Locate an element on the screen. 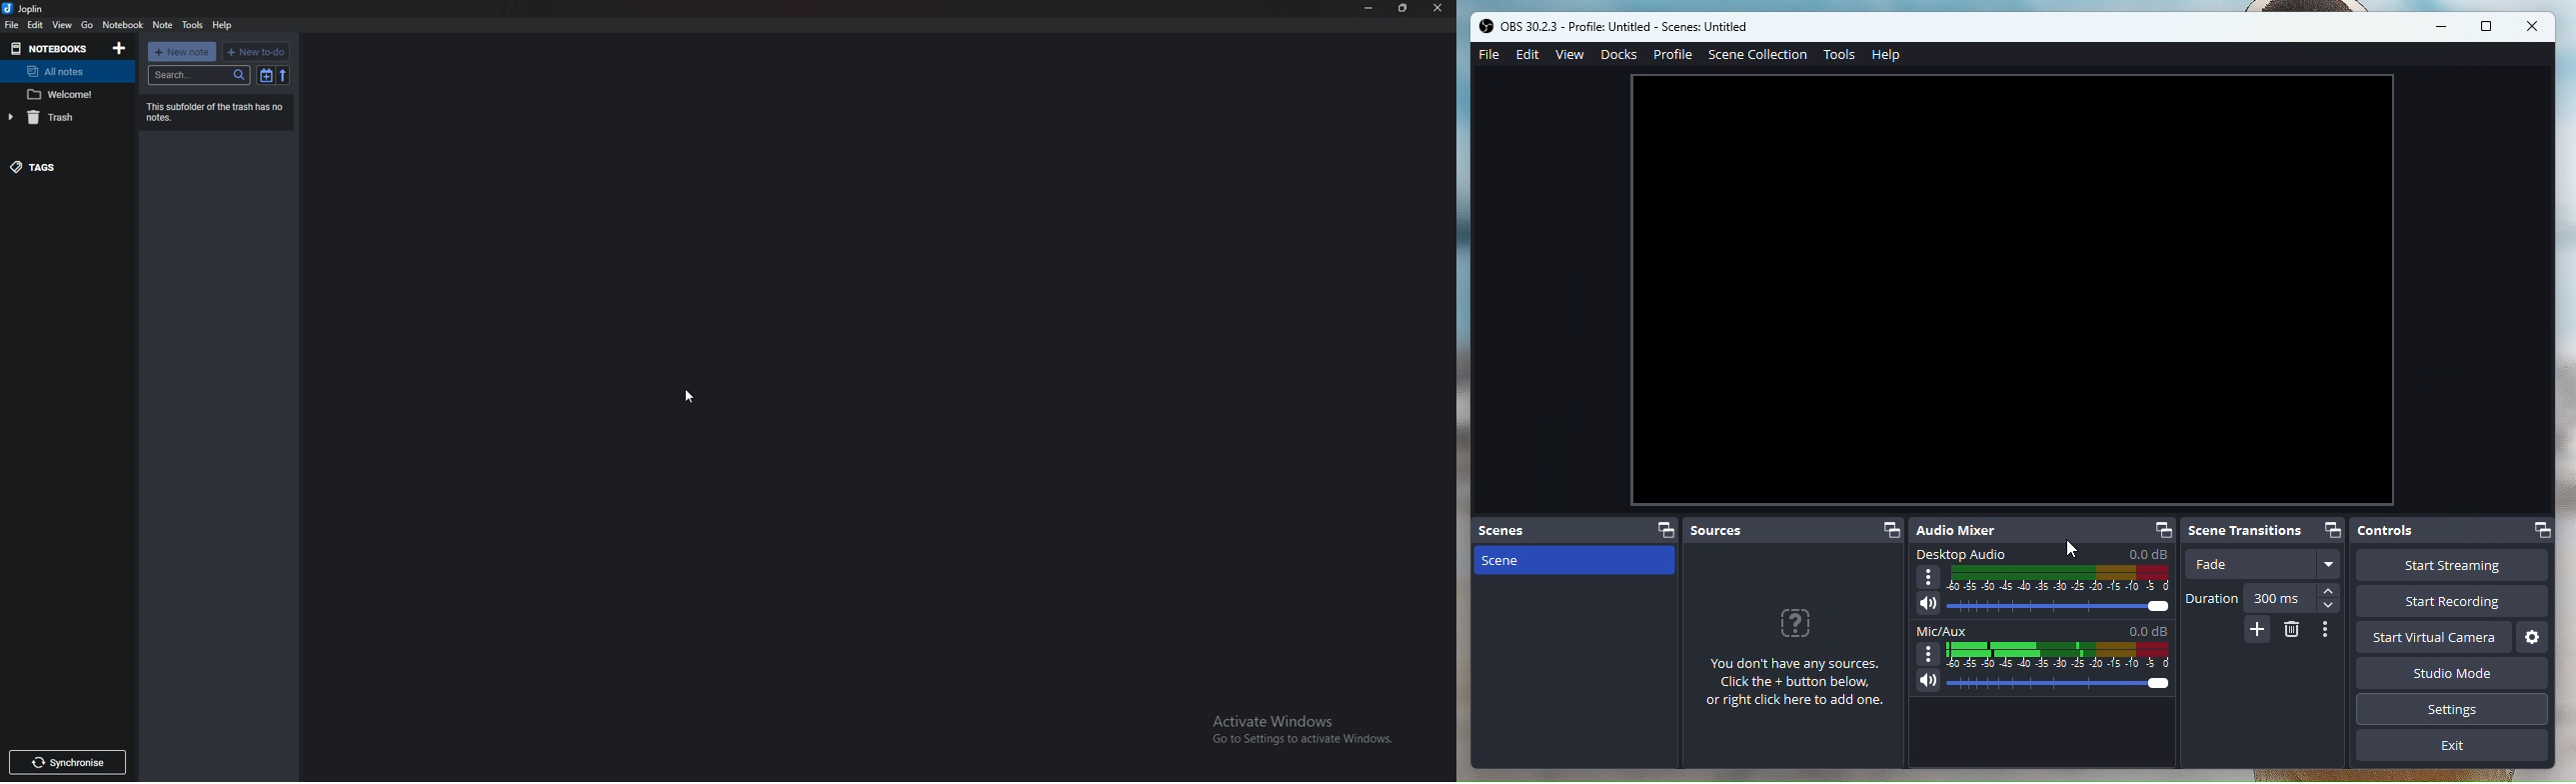 The image size is (2576, 784). ob studio is located at coordinates (1627, 27).